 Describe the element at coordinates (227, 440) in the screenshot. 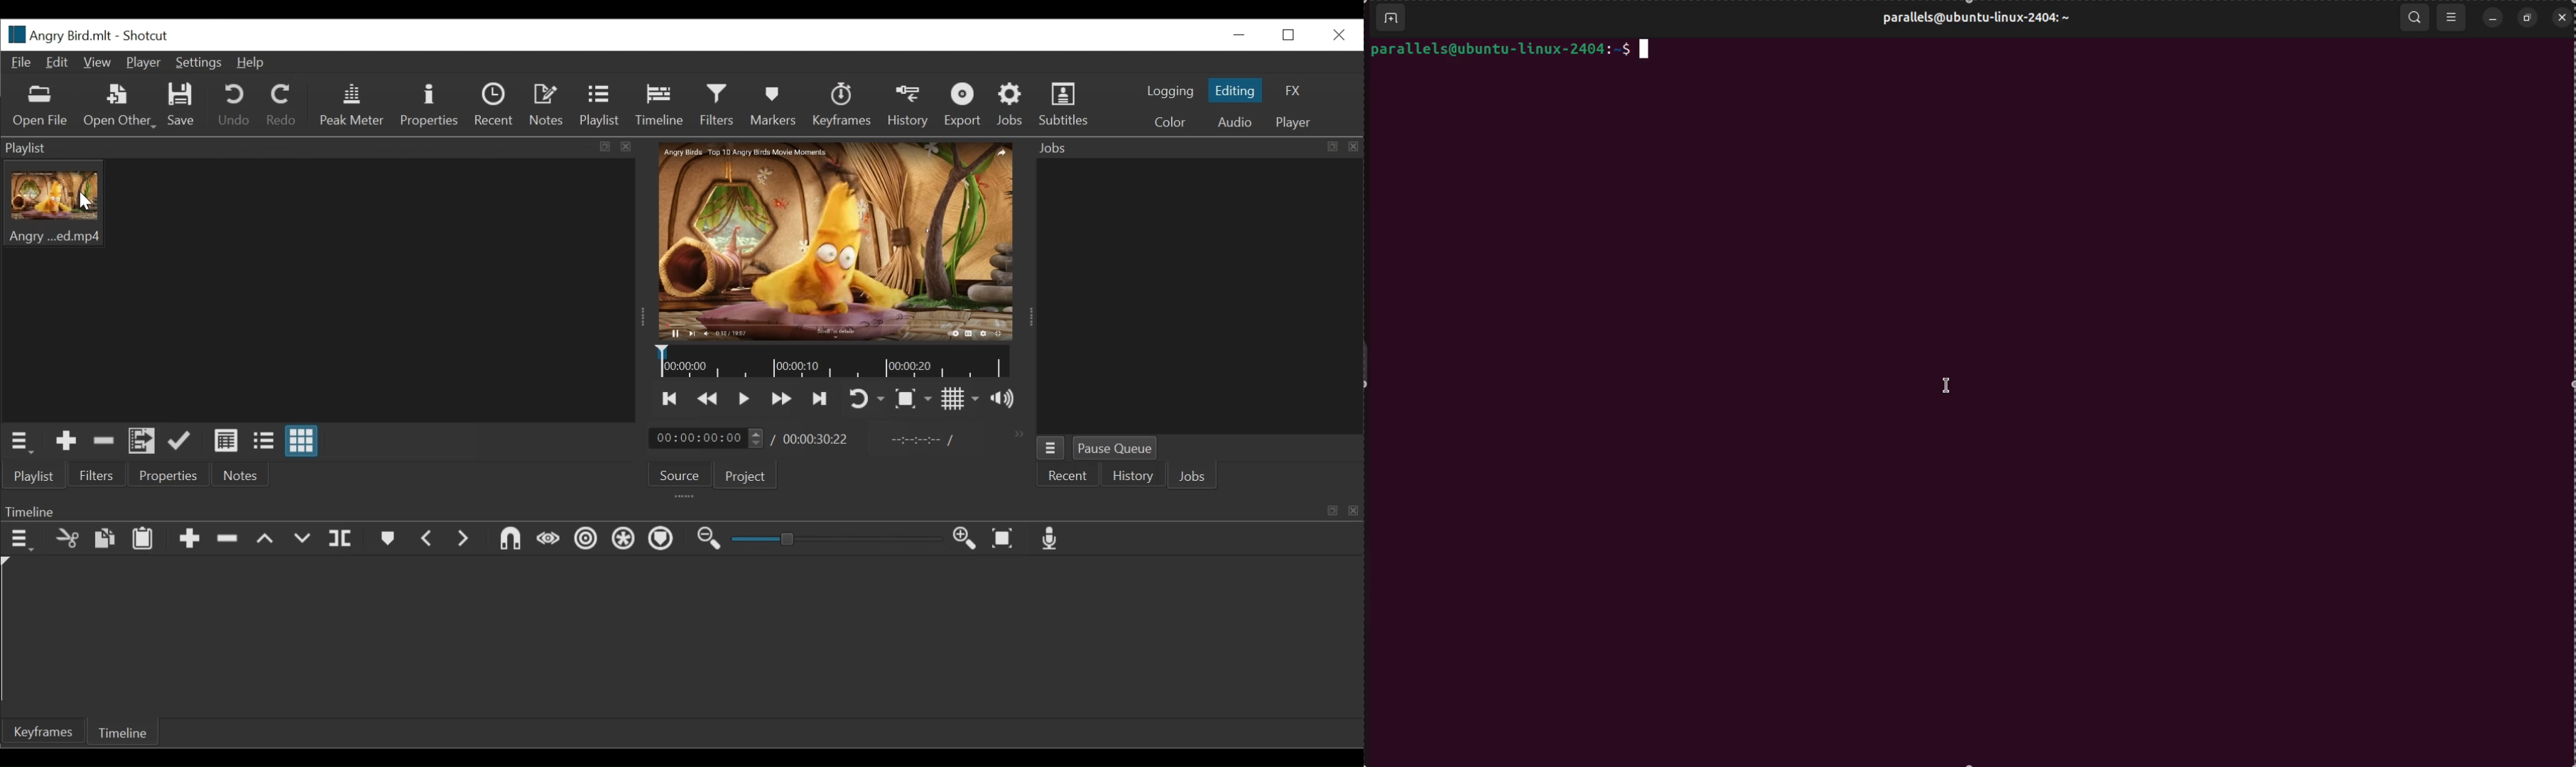

I see `View as details` at that location.